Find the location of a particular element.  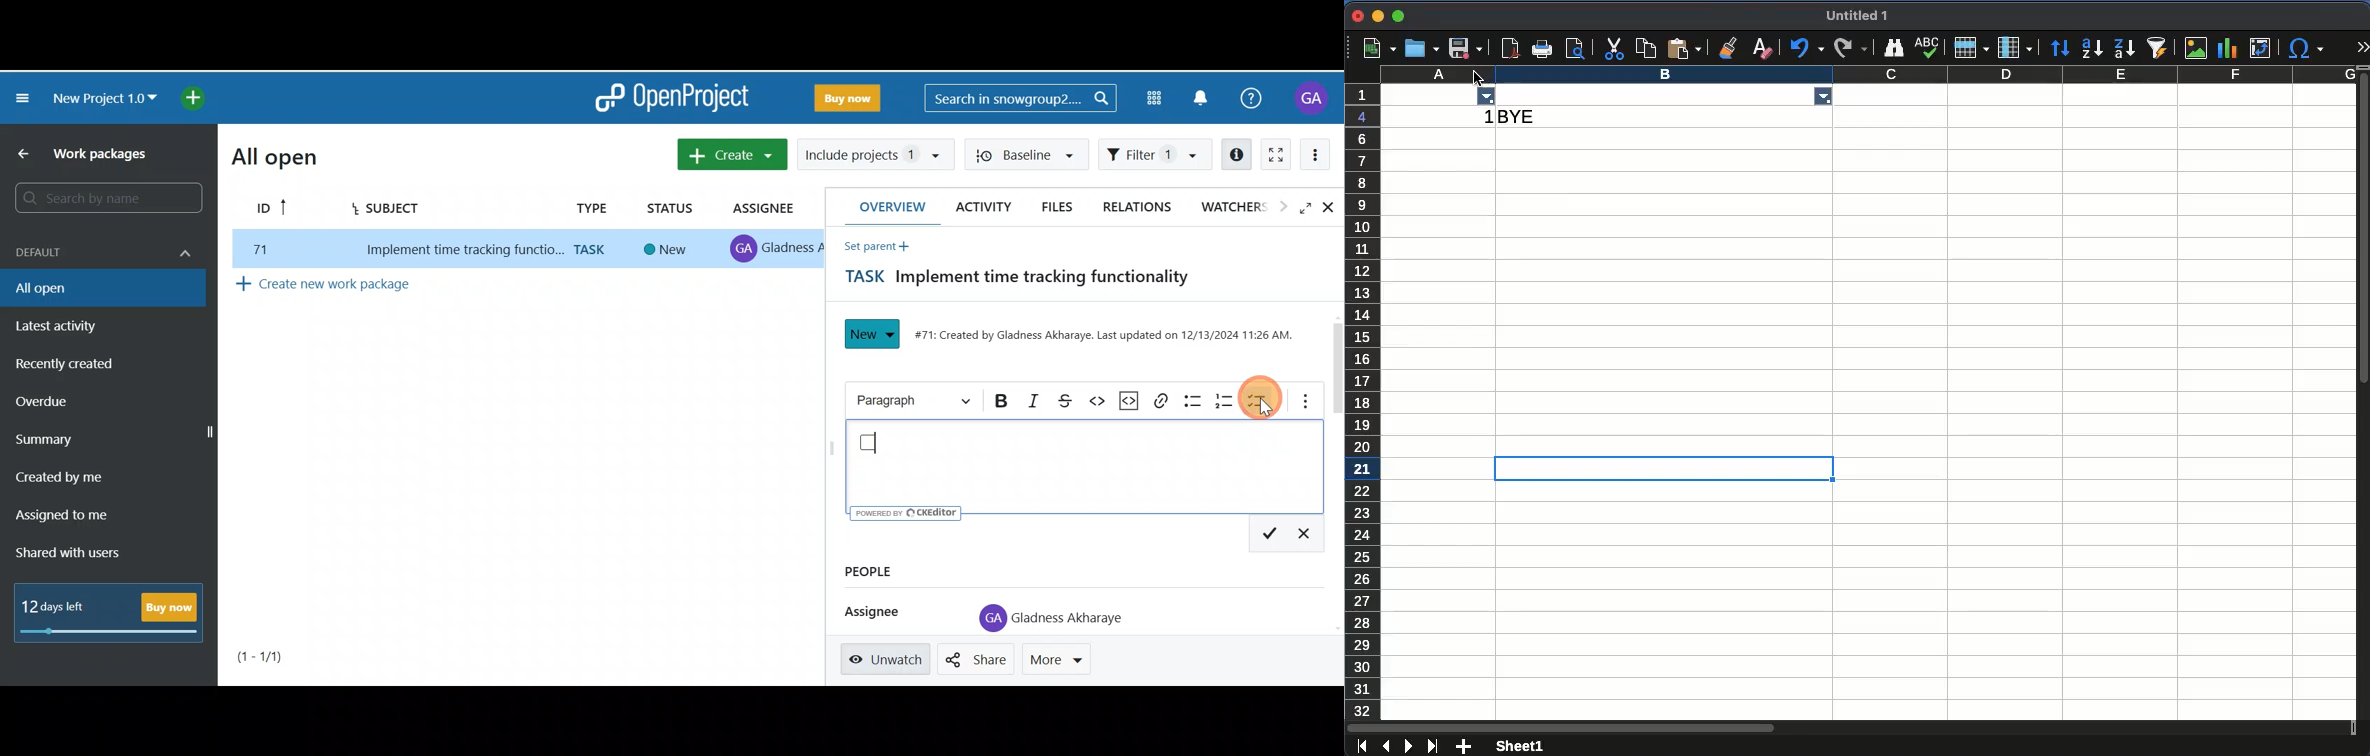

pdf viewer is located at coordinates (1579, 49).